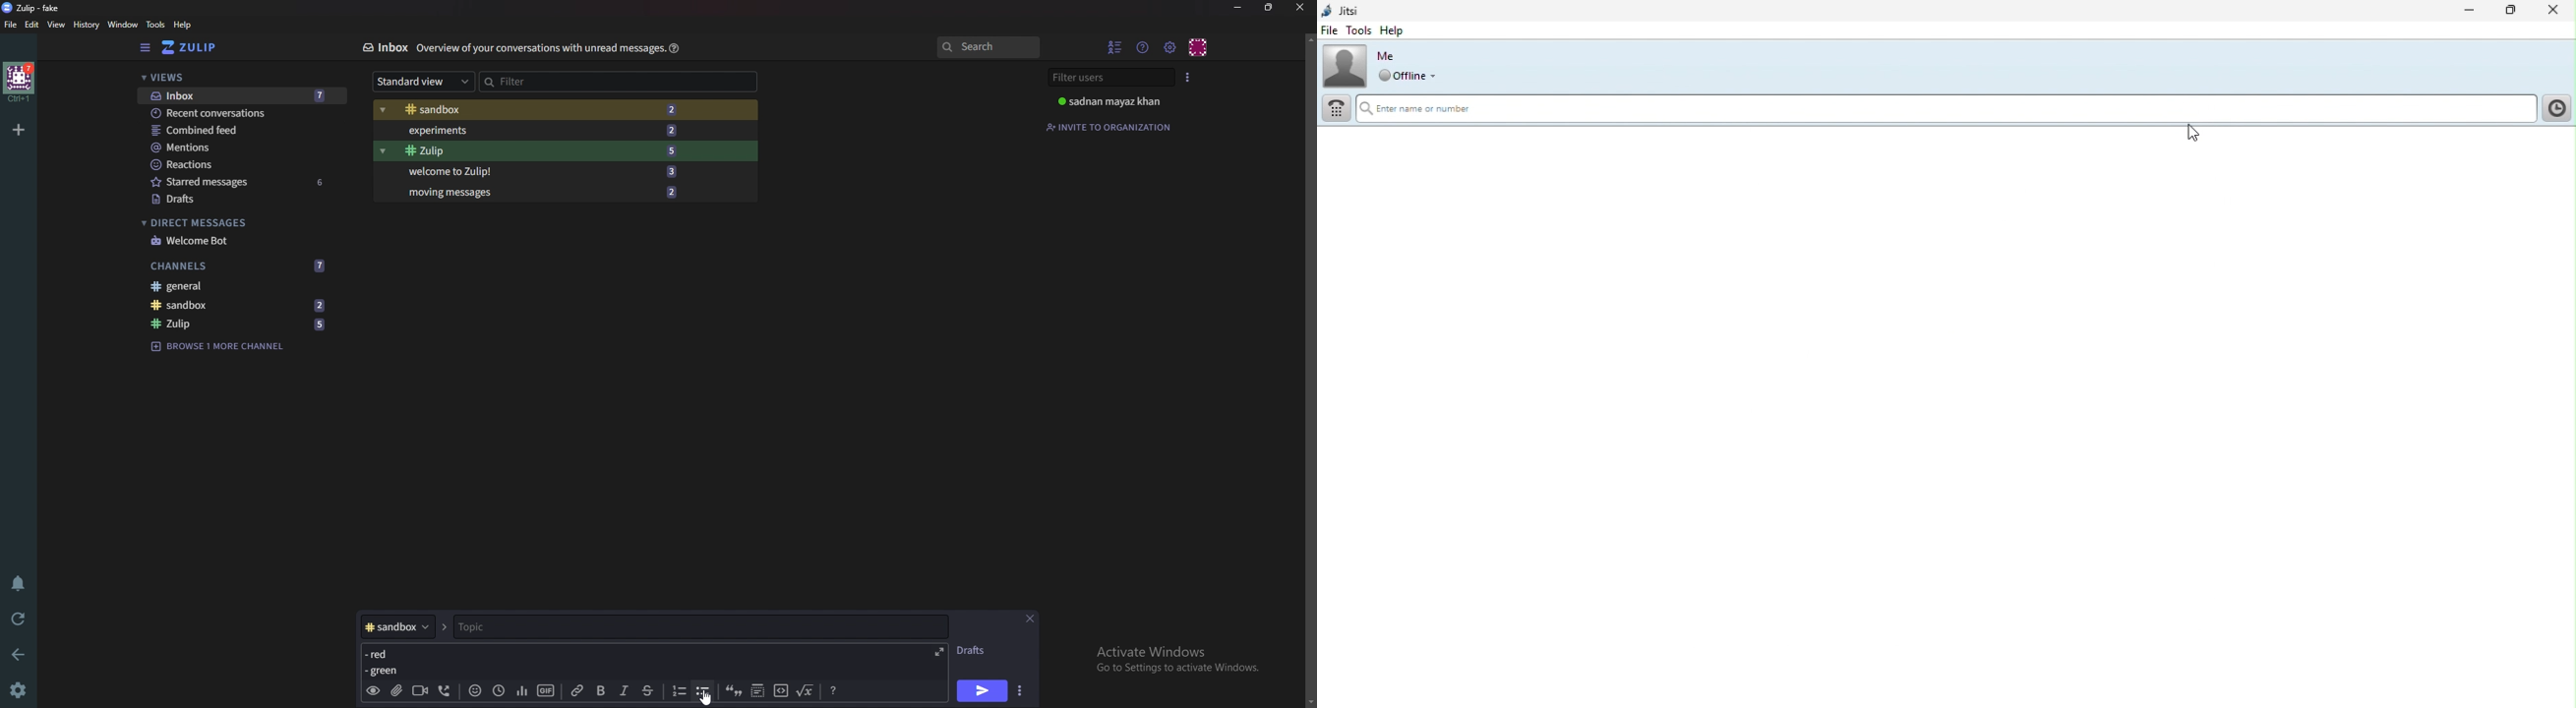 Image resolution: width=2576 pixels, height=728 pixels. What do you see at coordinates (541, 47) in the screenshot?
I see `Info` at bounding box center [541, 47].